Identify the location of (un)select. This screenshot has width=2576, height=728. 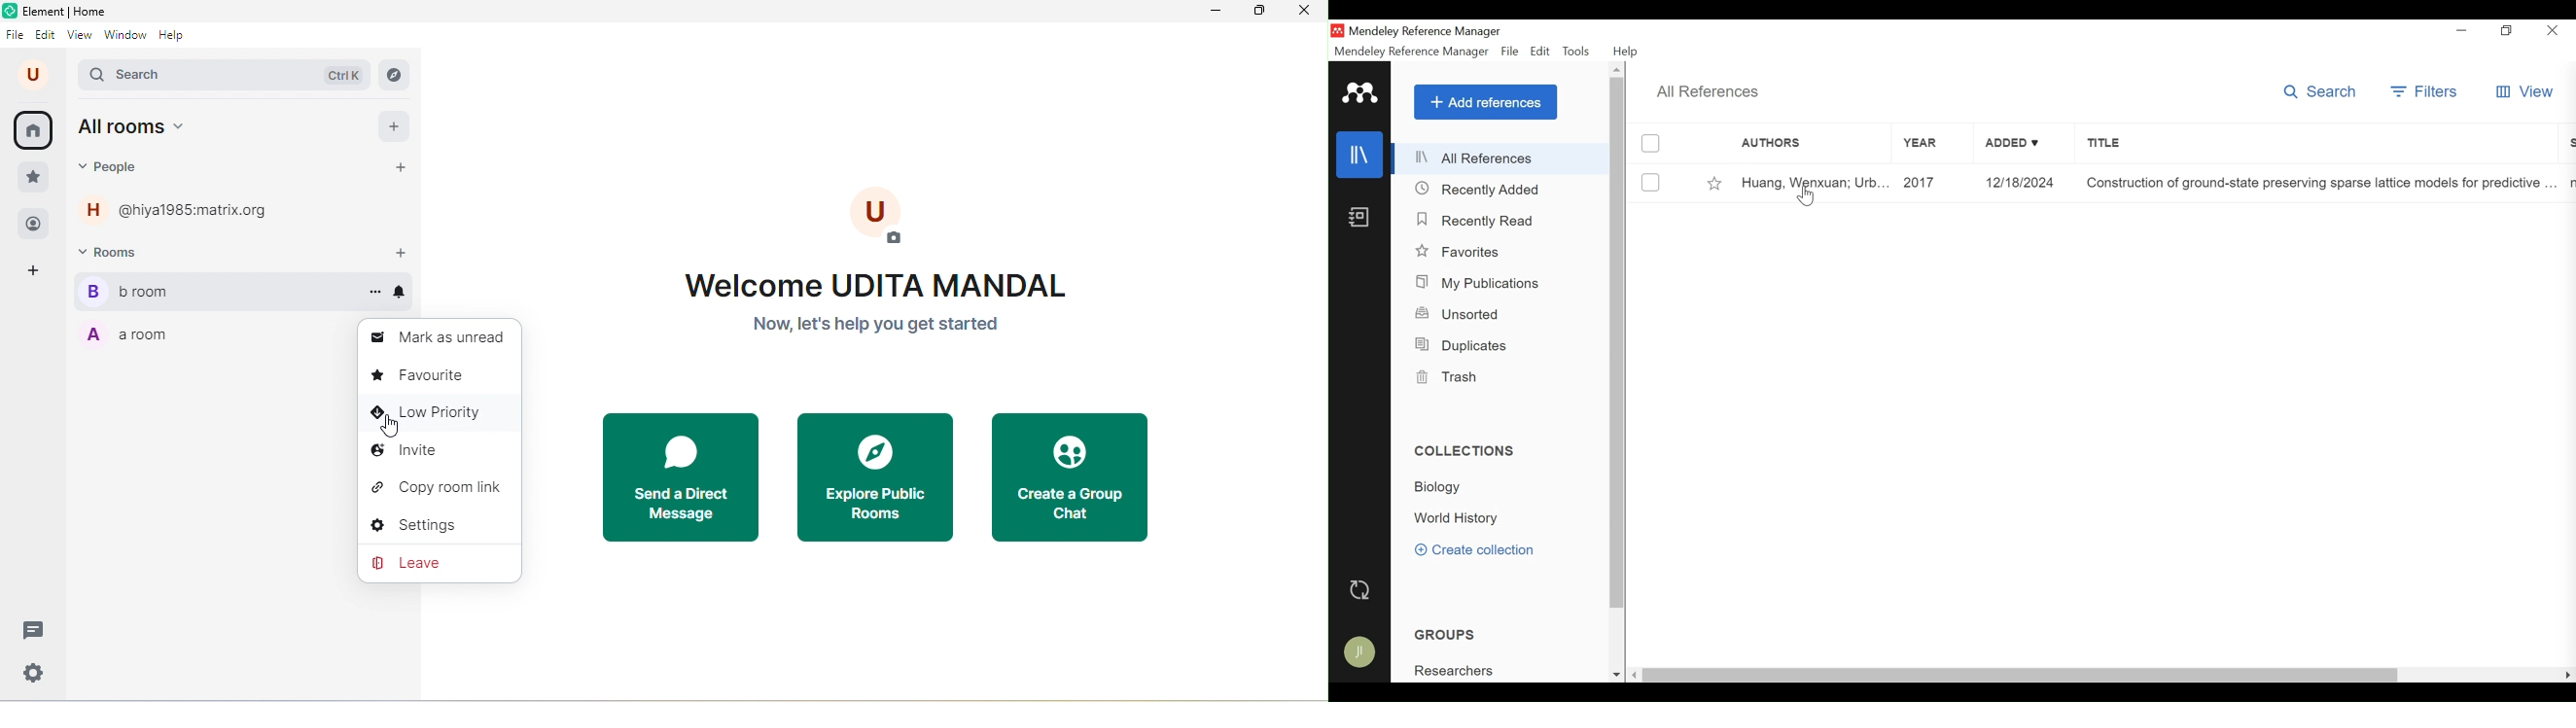
(1651, 183).